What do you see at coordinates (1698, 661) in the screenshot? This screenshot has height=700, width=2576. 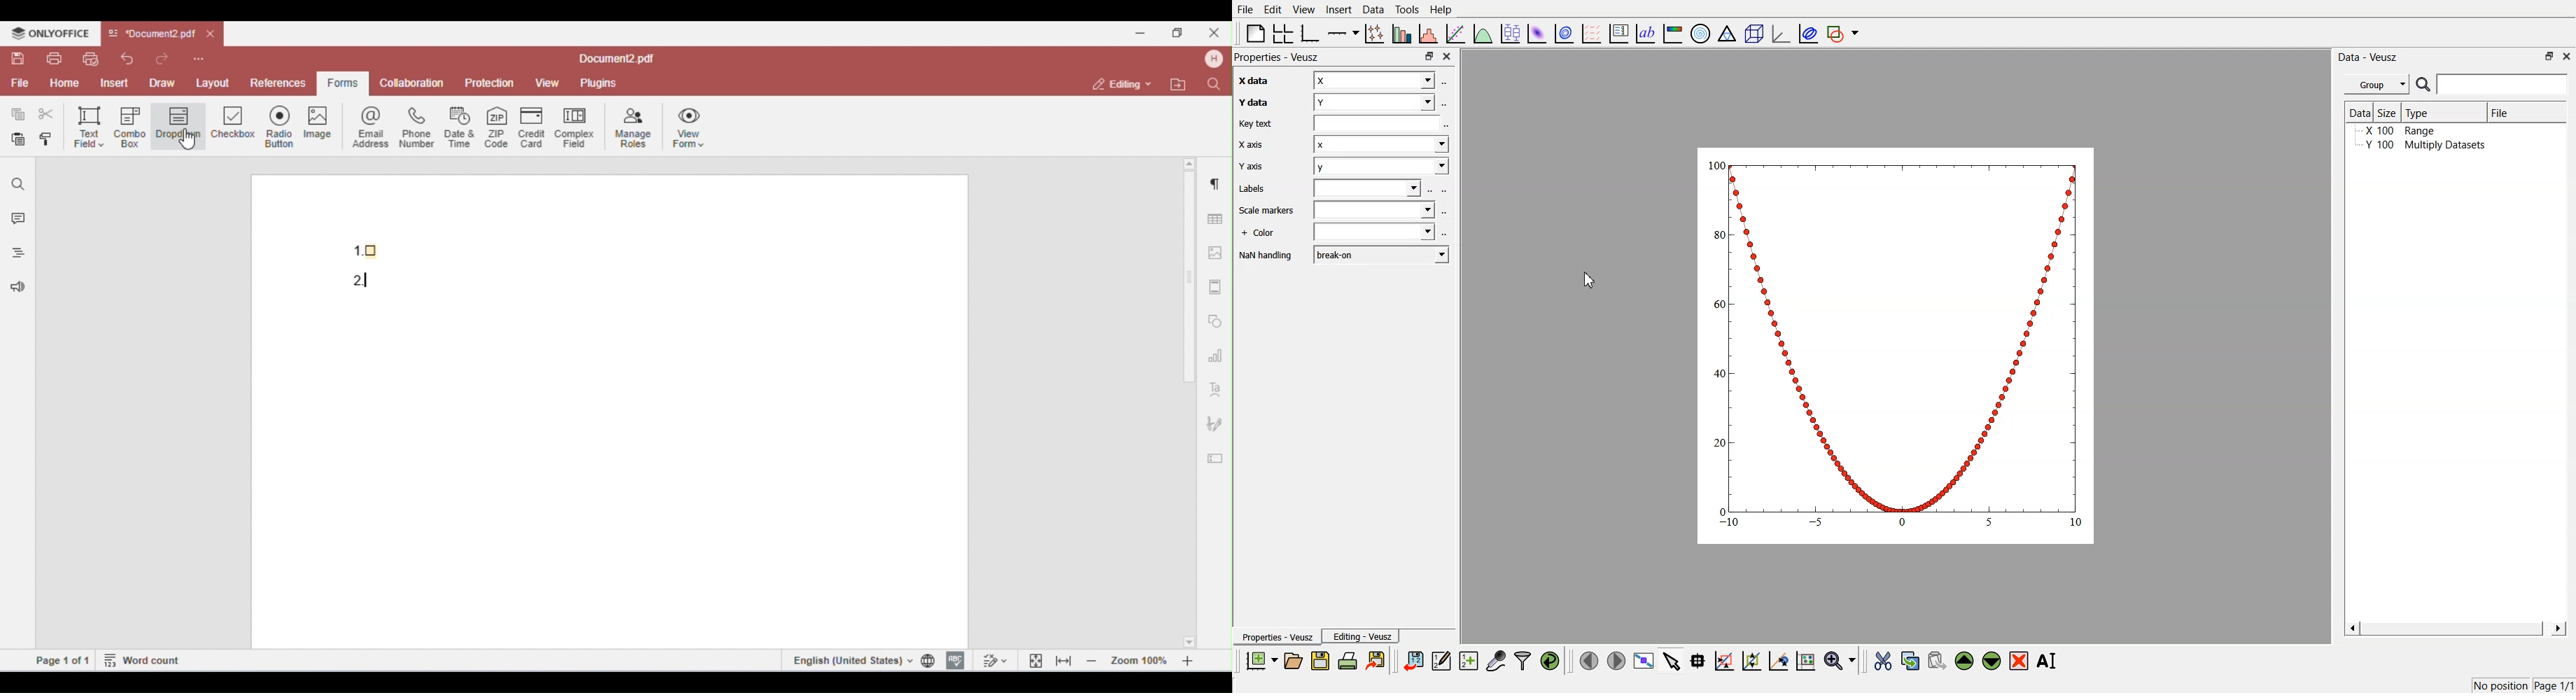 I see `read data points` at bounding box center [1698, 661].